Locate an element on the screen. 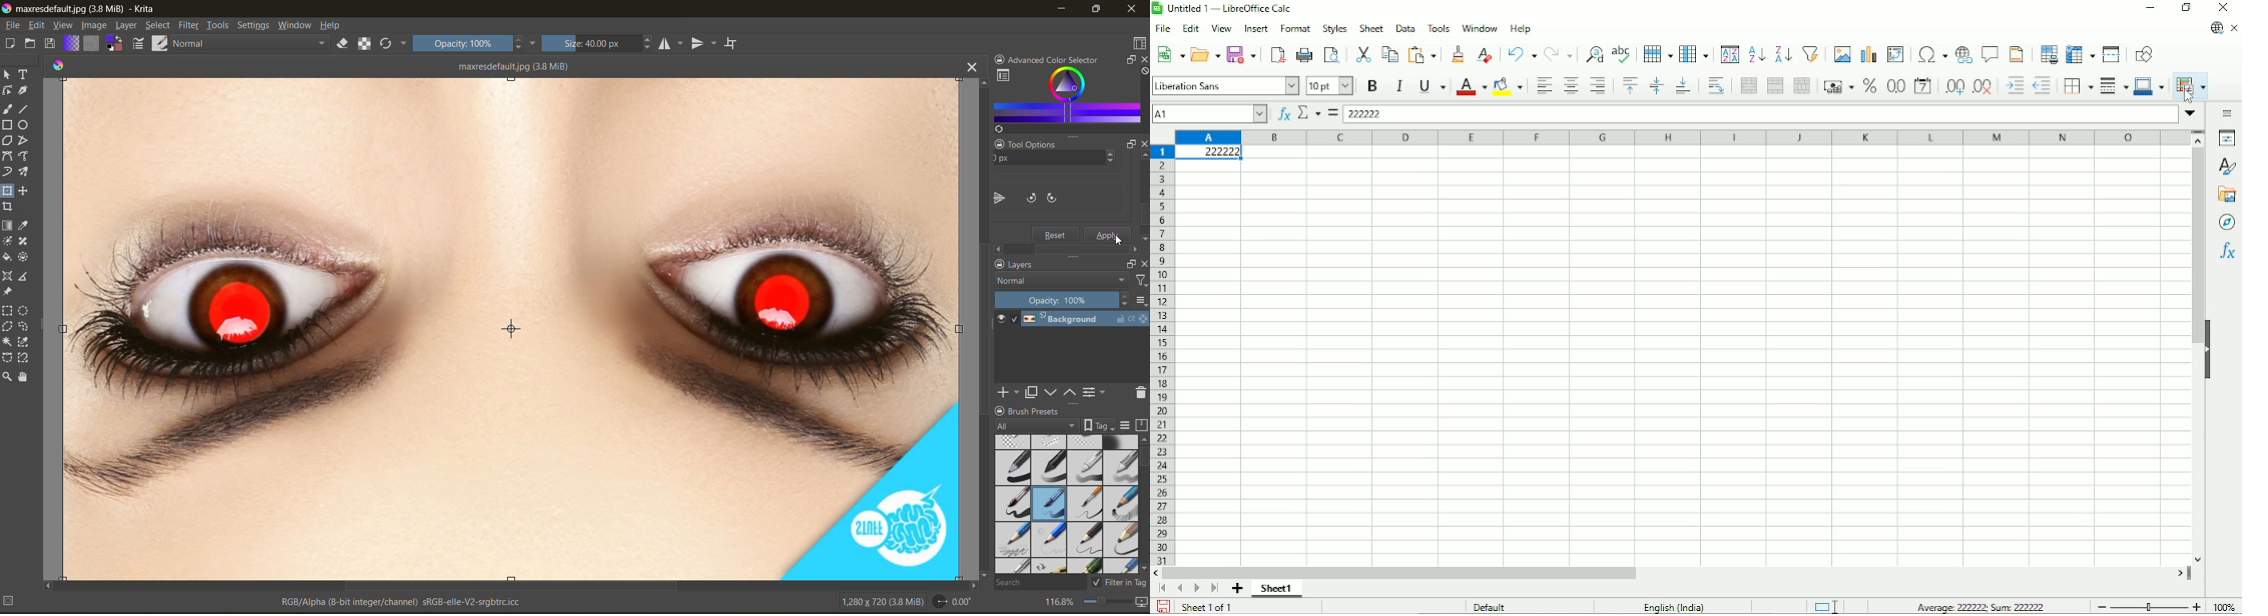 This screenshot has height=616, width=2268. opacity is located at coordinates (473, 45).